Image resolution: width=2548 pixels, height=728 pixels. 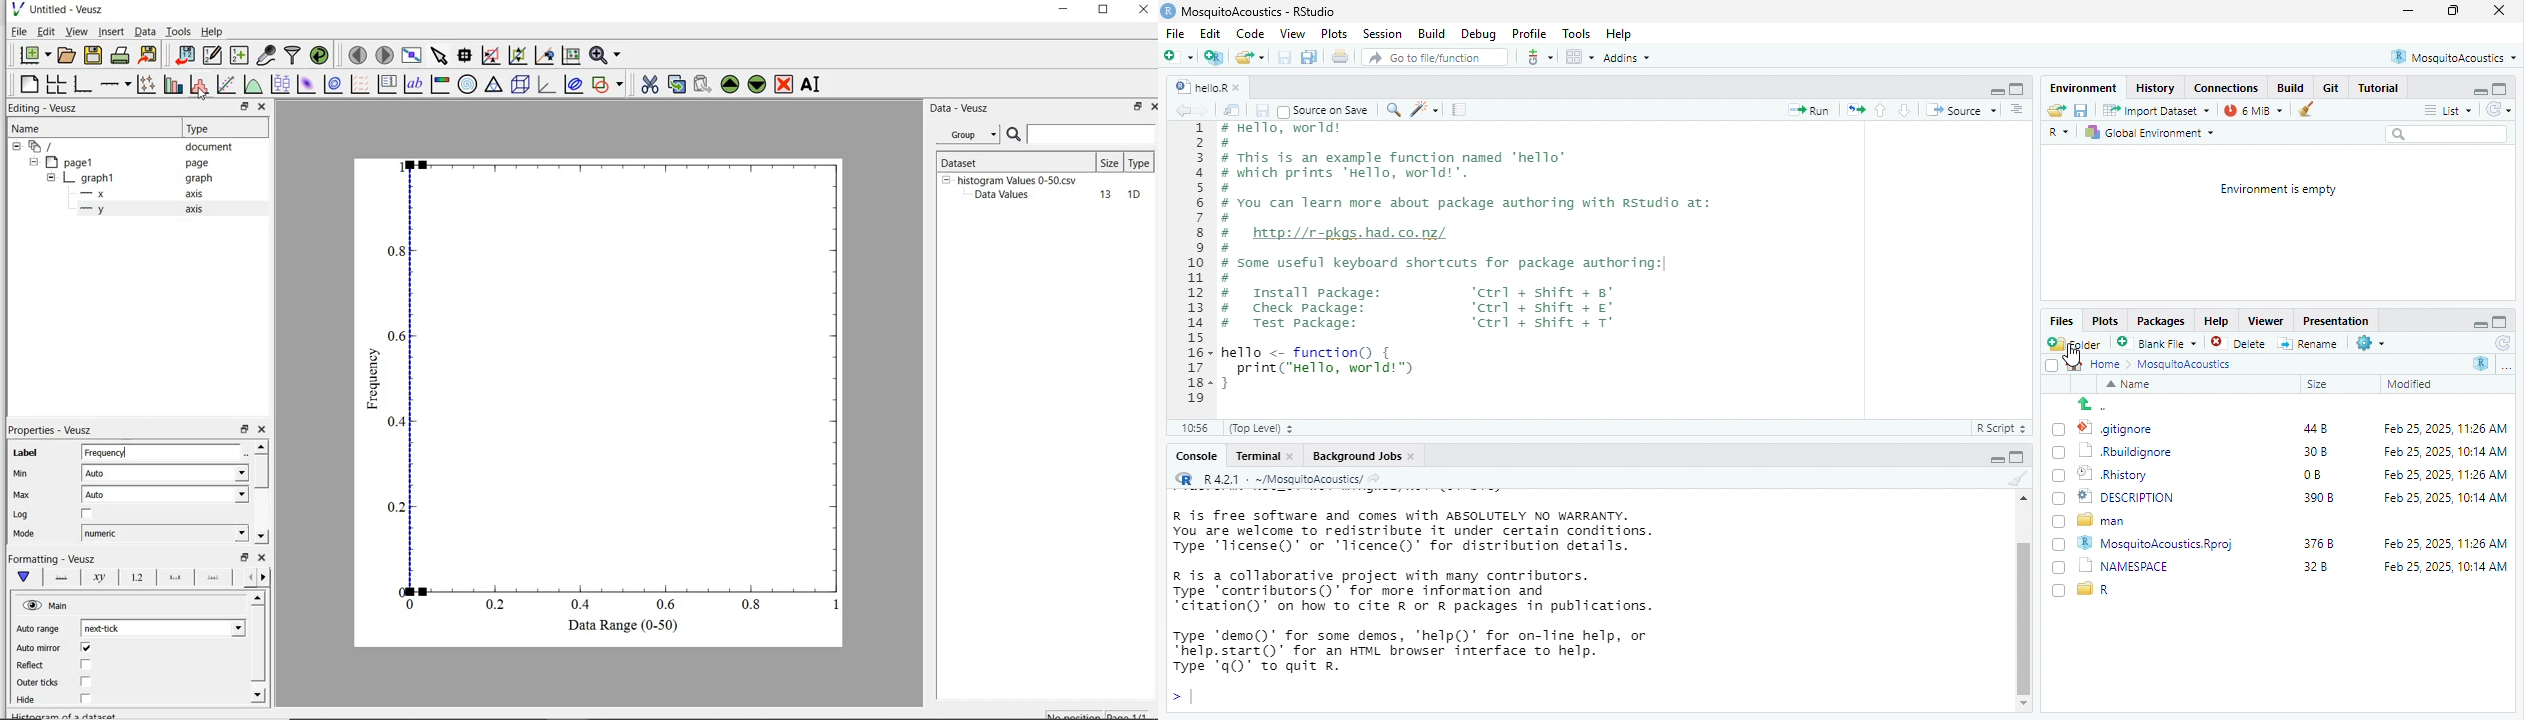 I want to click on Feb 25, 2025, 11:26 AM, so click(x=2436, y=473).